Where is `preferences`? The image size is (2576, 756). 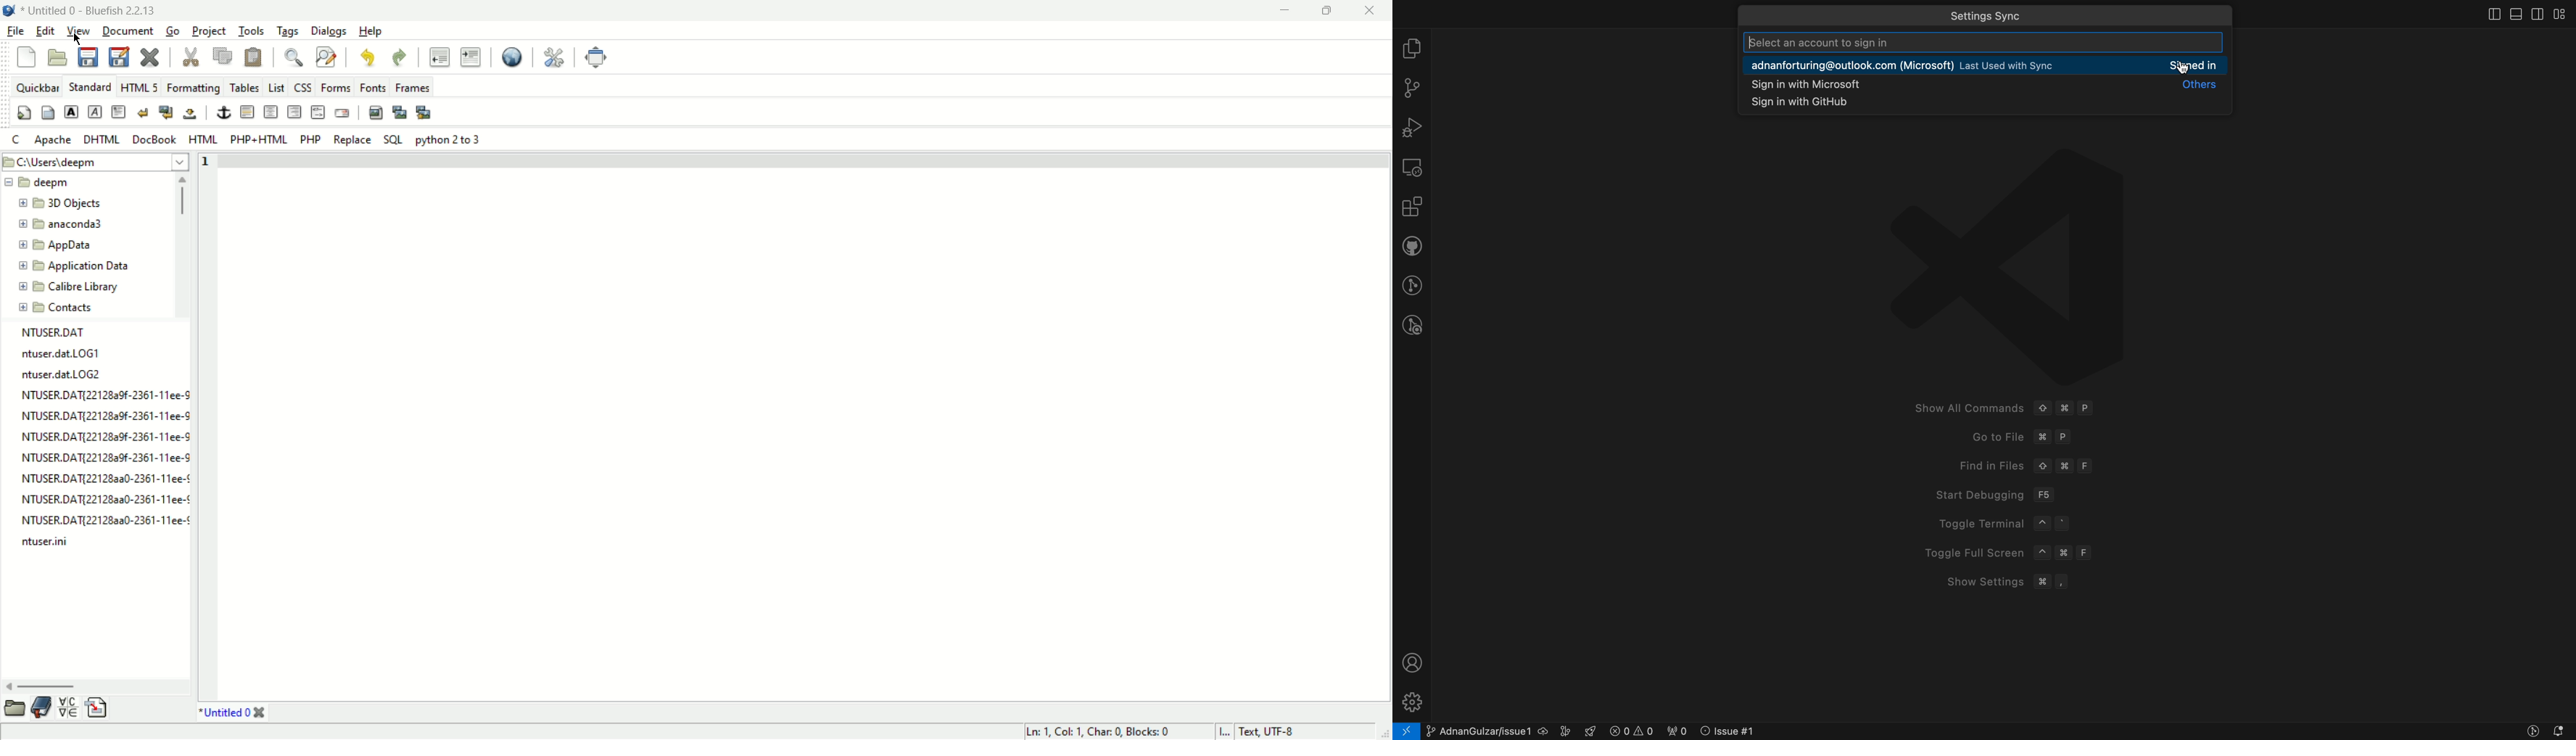 preferences is located at coordinates (553, 58).